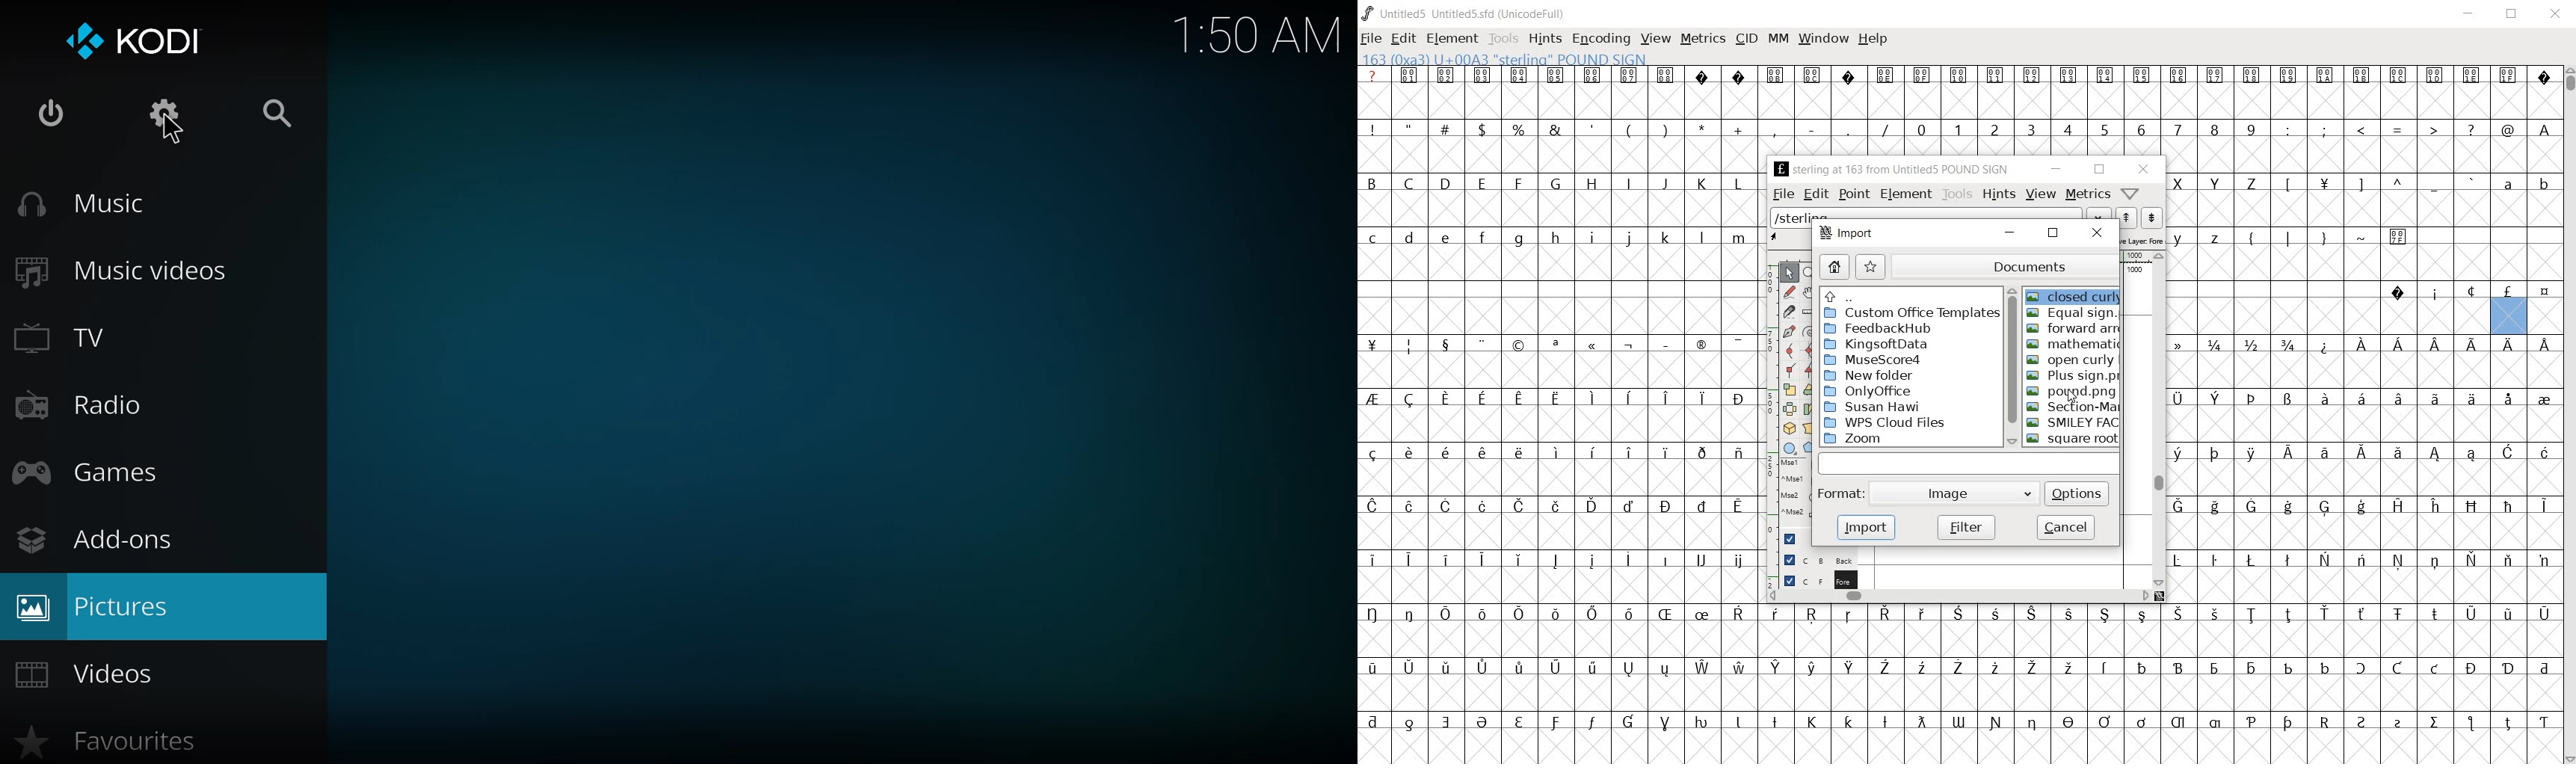 The image size is (2576, 784). Describe the element at coordinates (2508, 721) in the screenshot. I see `Symbol` at that location.